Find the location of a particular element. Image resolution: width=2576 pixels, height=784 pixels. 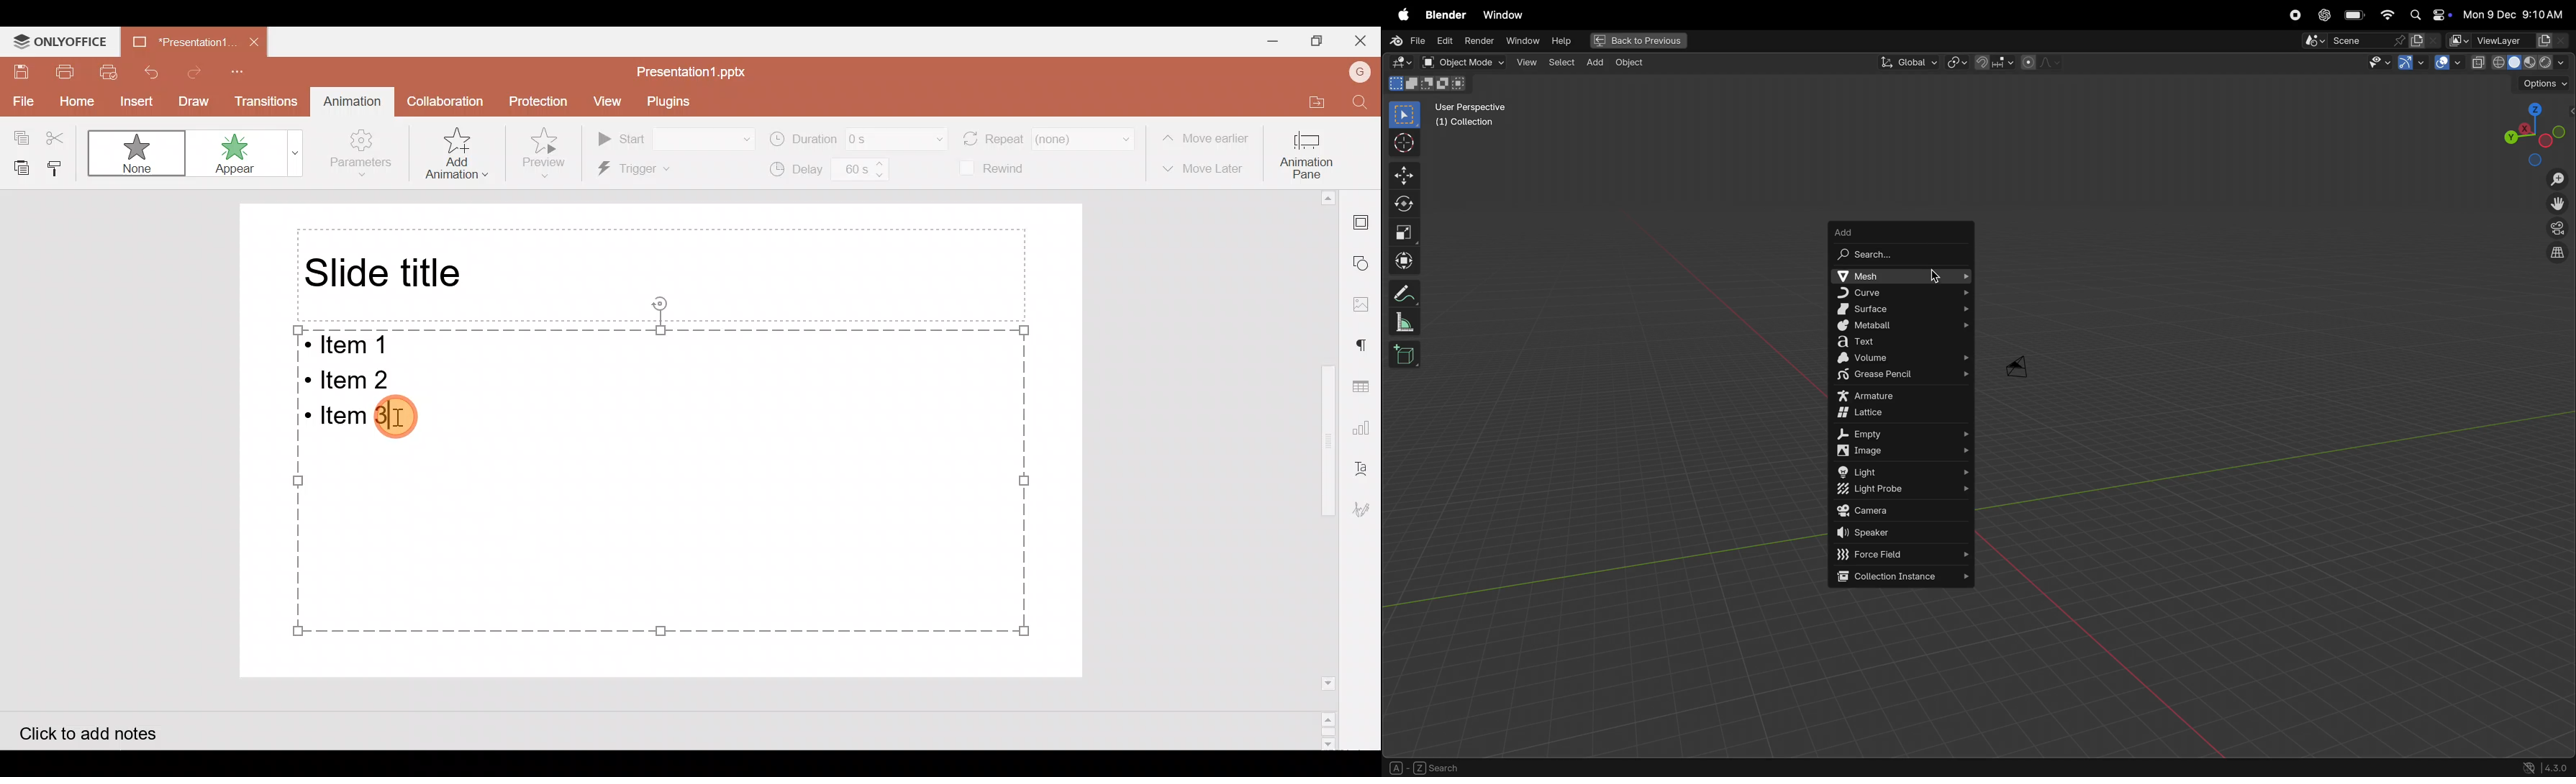

collection instance is located at coordinates (1901, 578).